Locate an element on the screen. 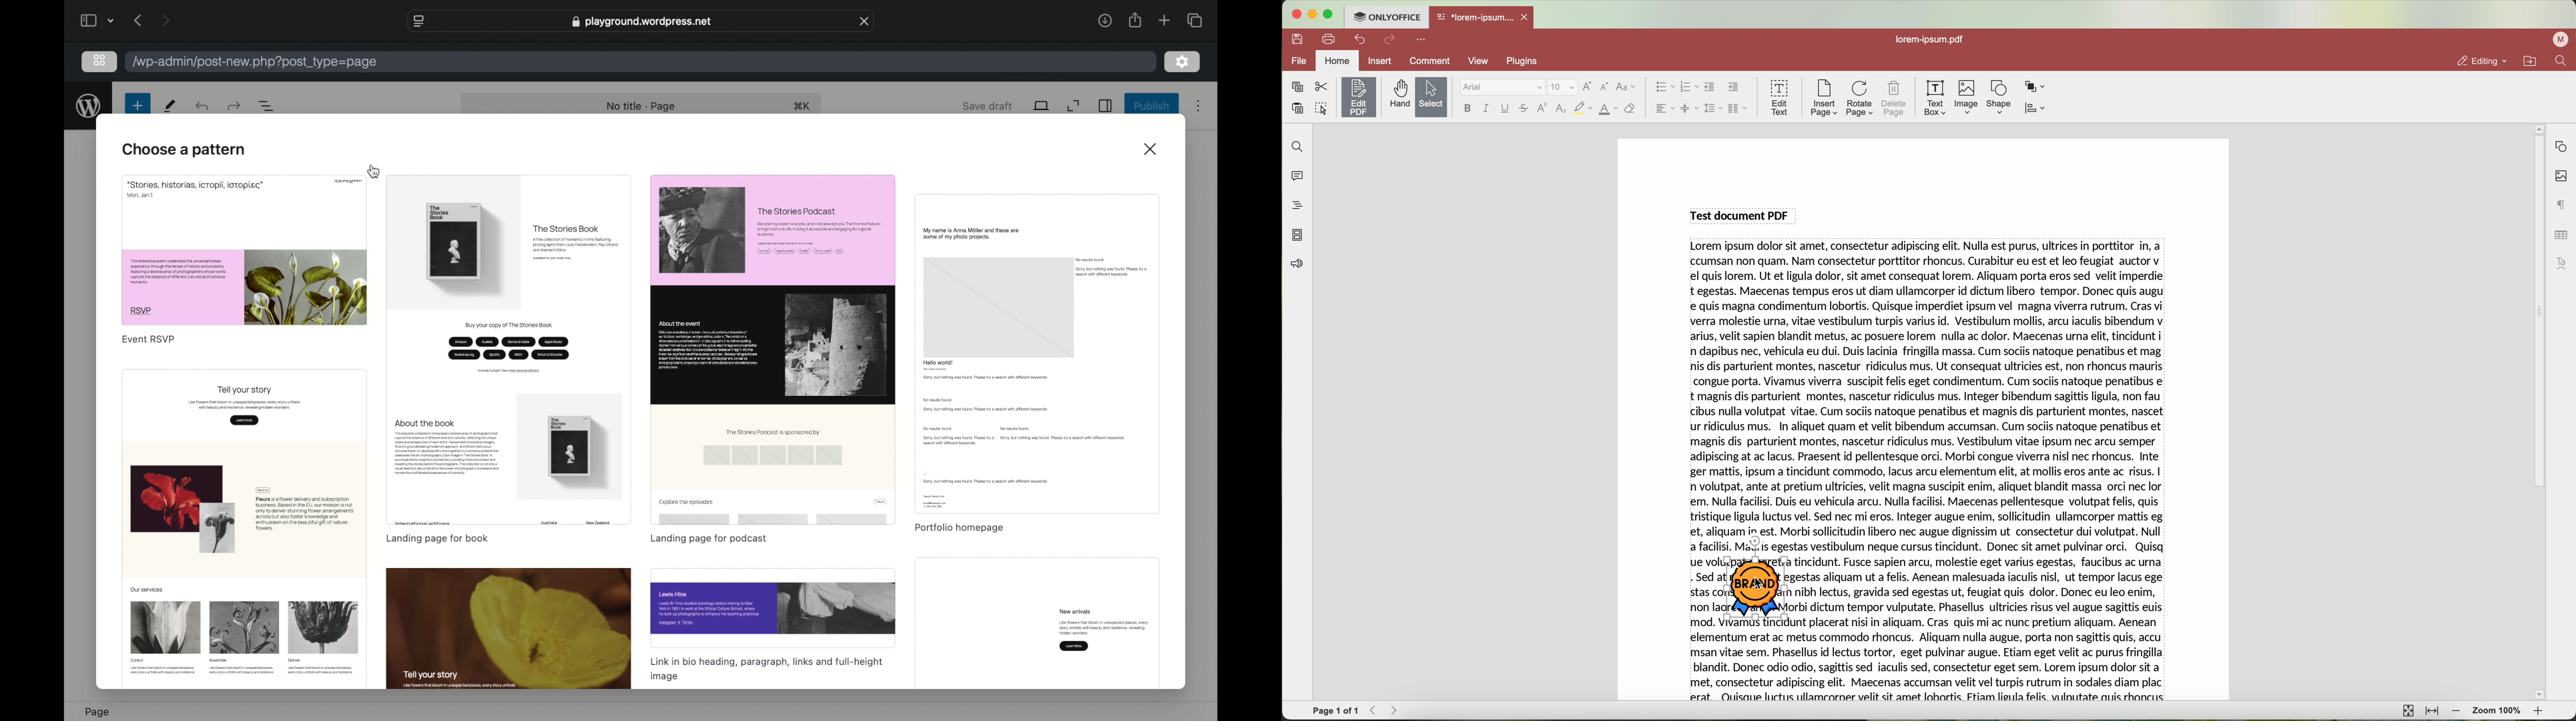 The height and width of the screenshot is (728, 2576). new tab is located at coordinates (1165, 20).